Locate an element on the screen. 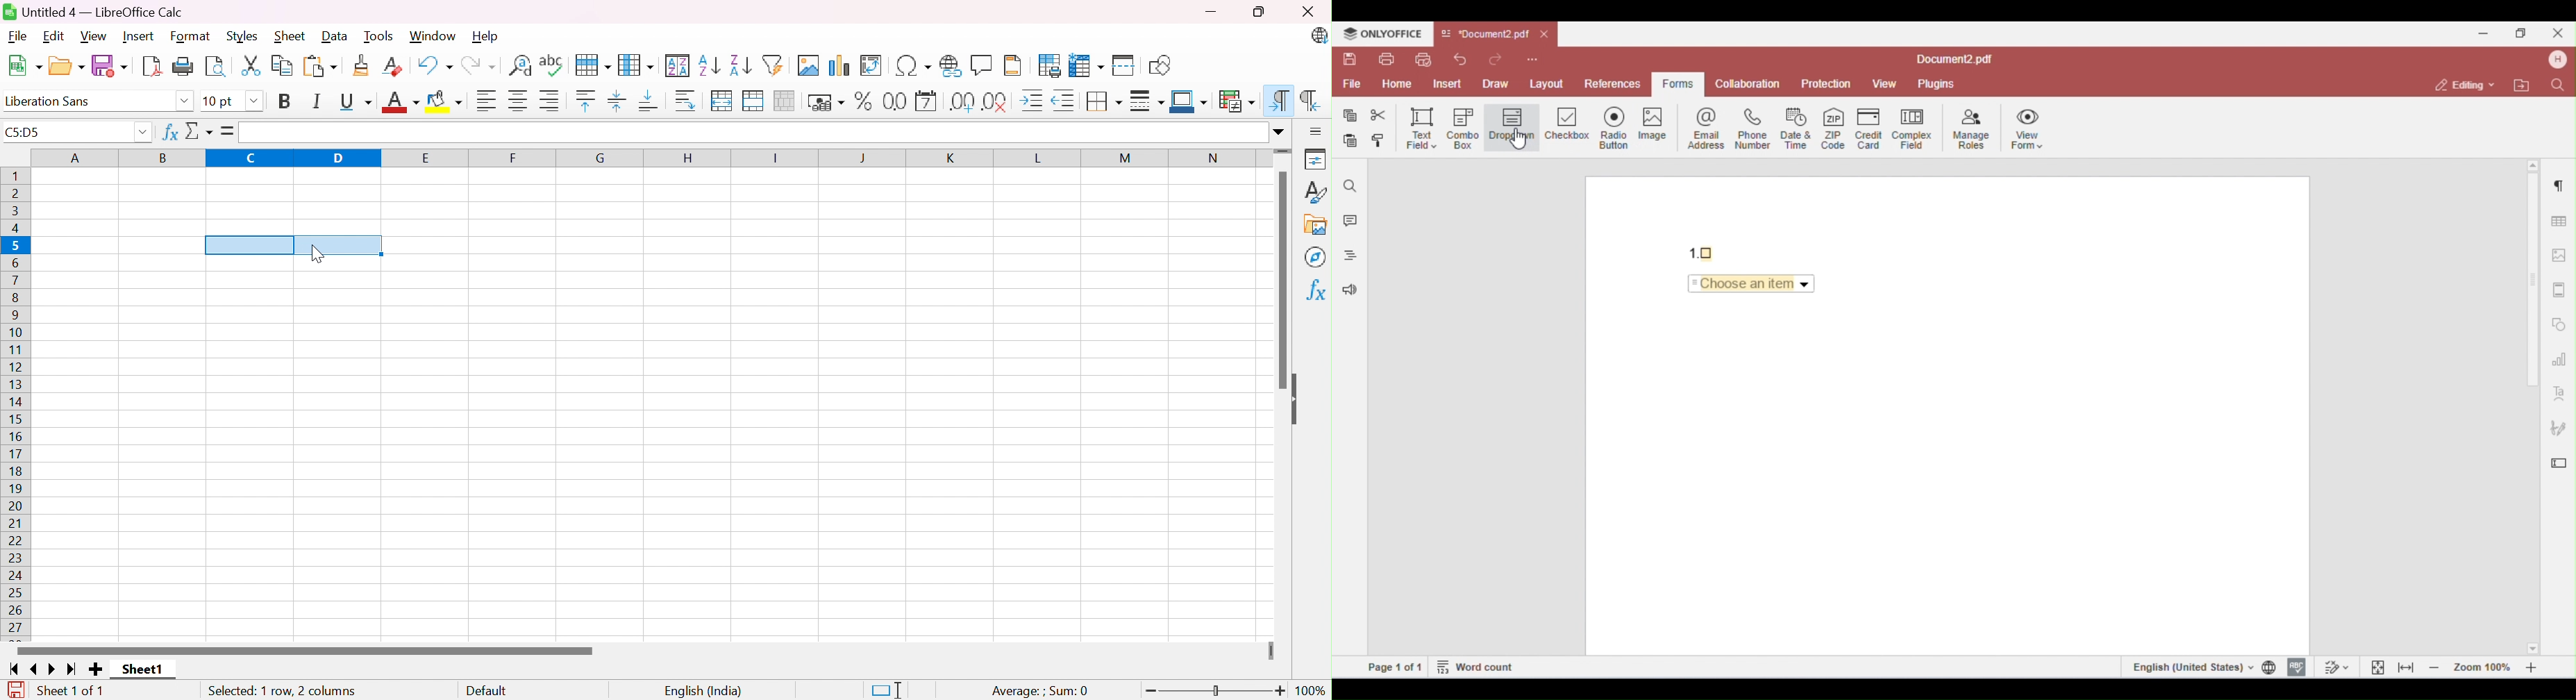 Image resolution: width=2576 pixels, height=700 pixels. Format is located at coordinates (191, 35).